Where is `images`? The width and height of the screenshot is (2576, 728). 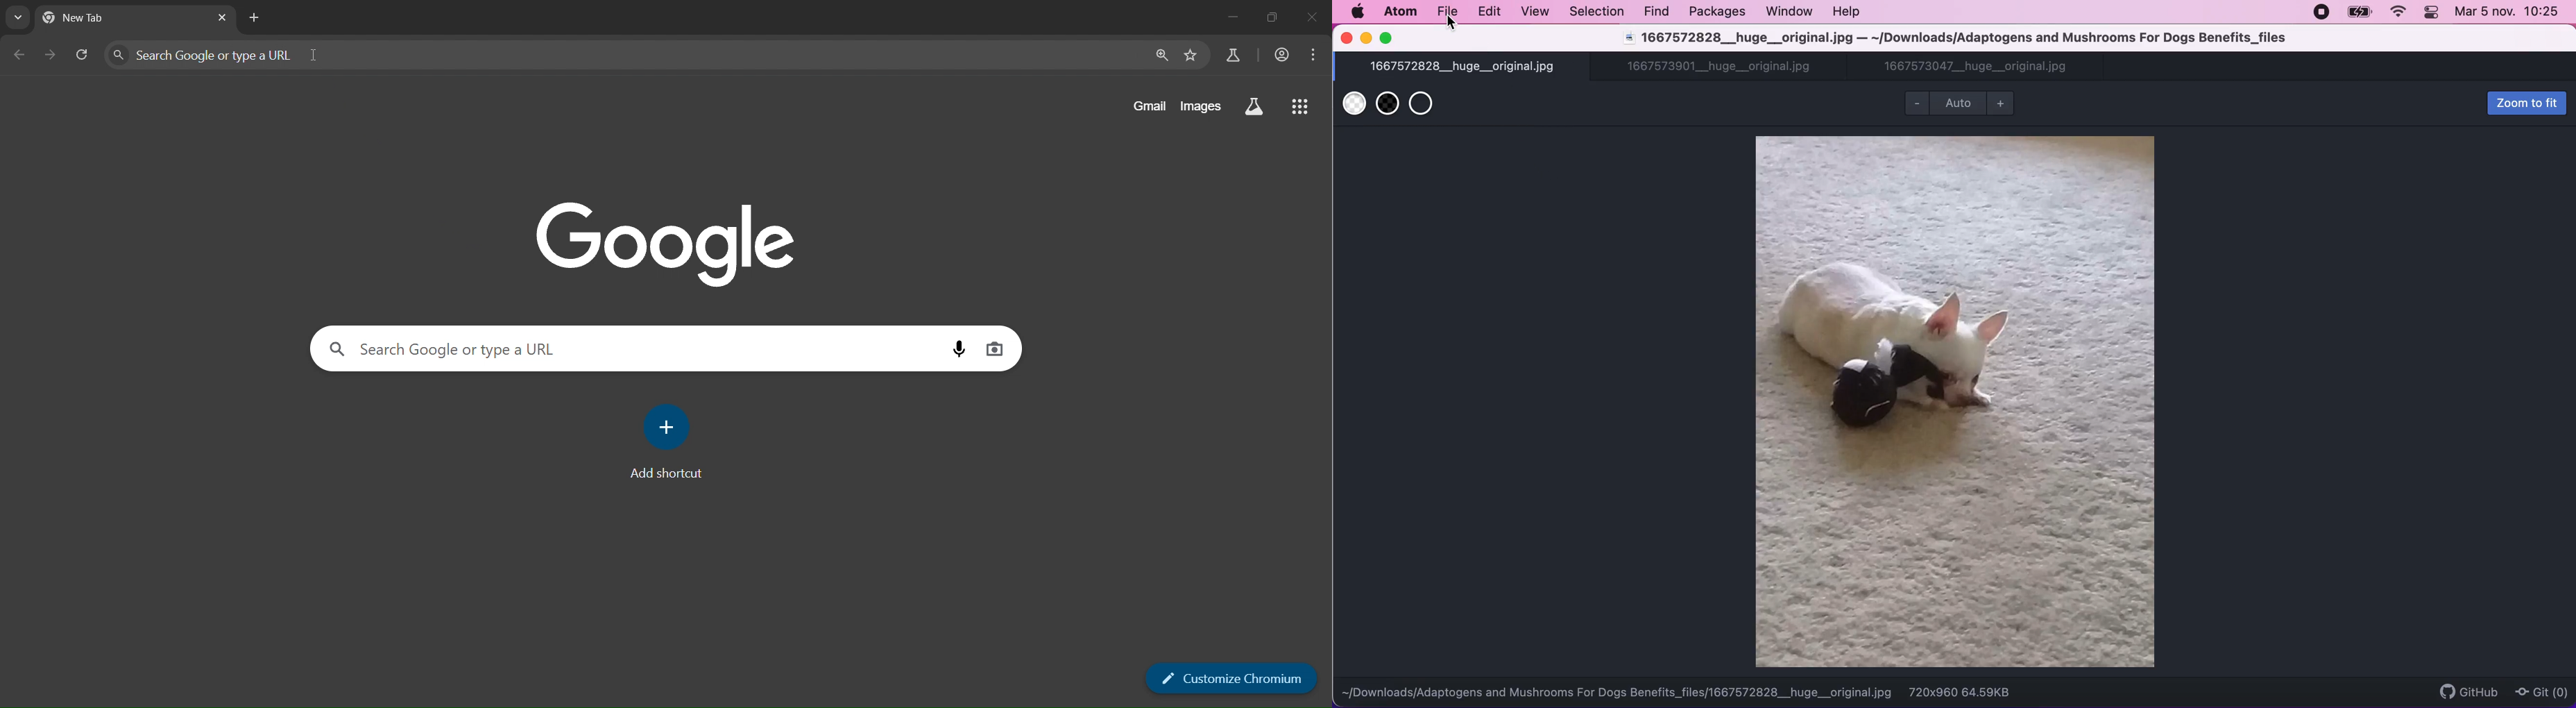 images is located at coordinates (1203, 106).